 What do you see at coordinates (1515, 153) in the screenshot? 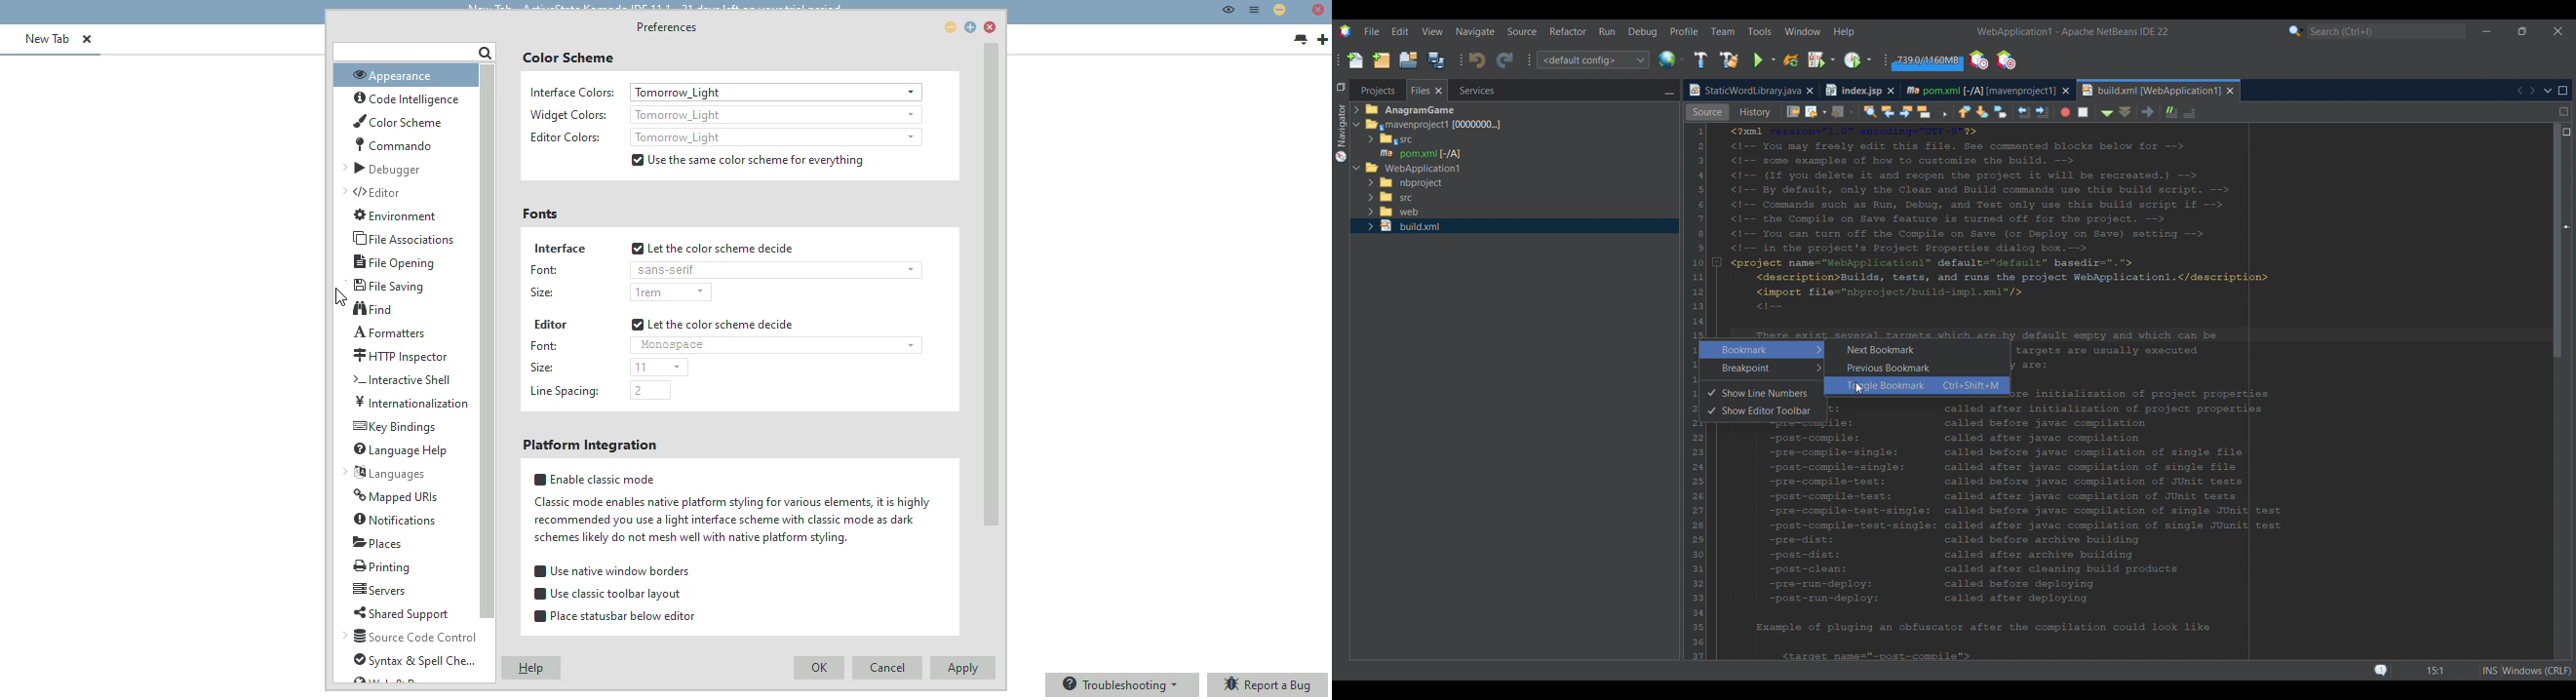
I see `Selected file highlighted` at bounding box center [1515, 153].